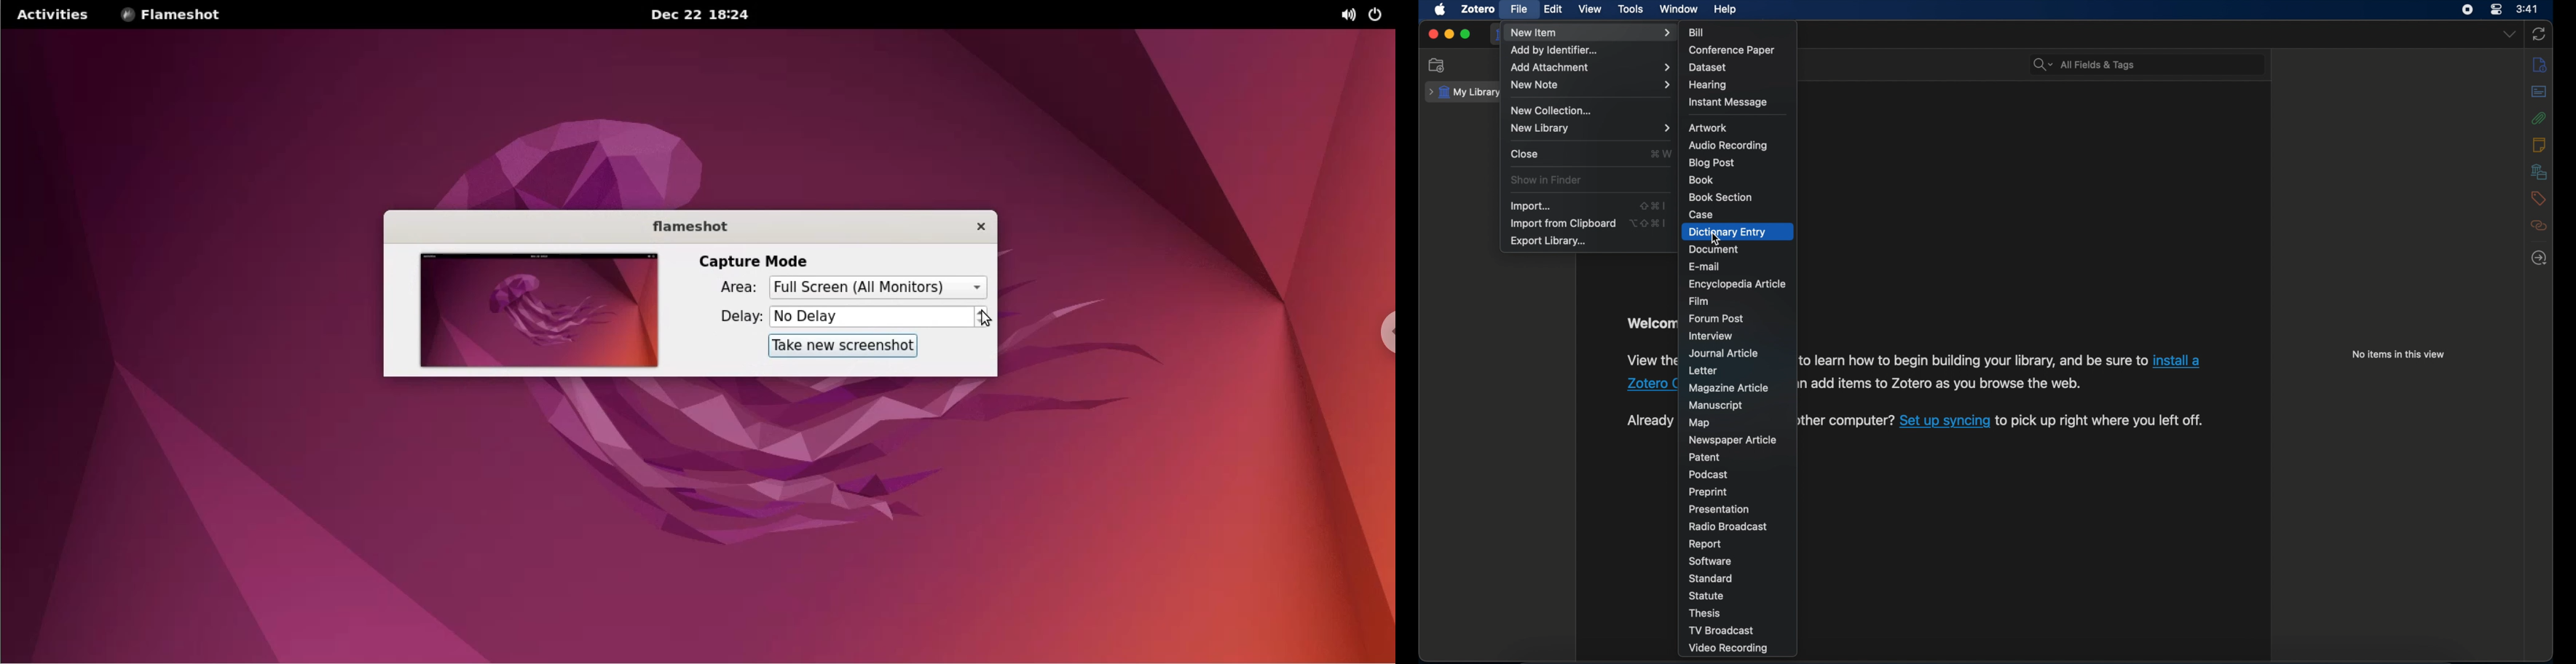 This screenshot has width=2576, height=672. I want to click on dataset, so click(1707, 68).